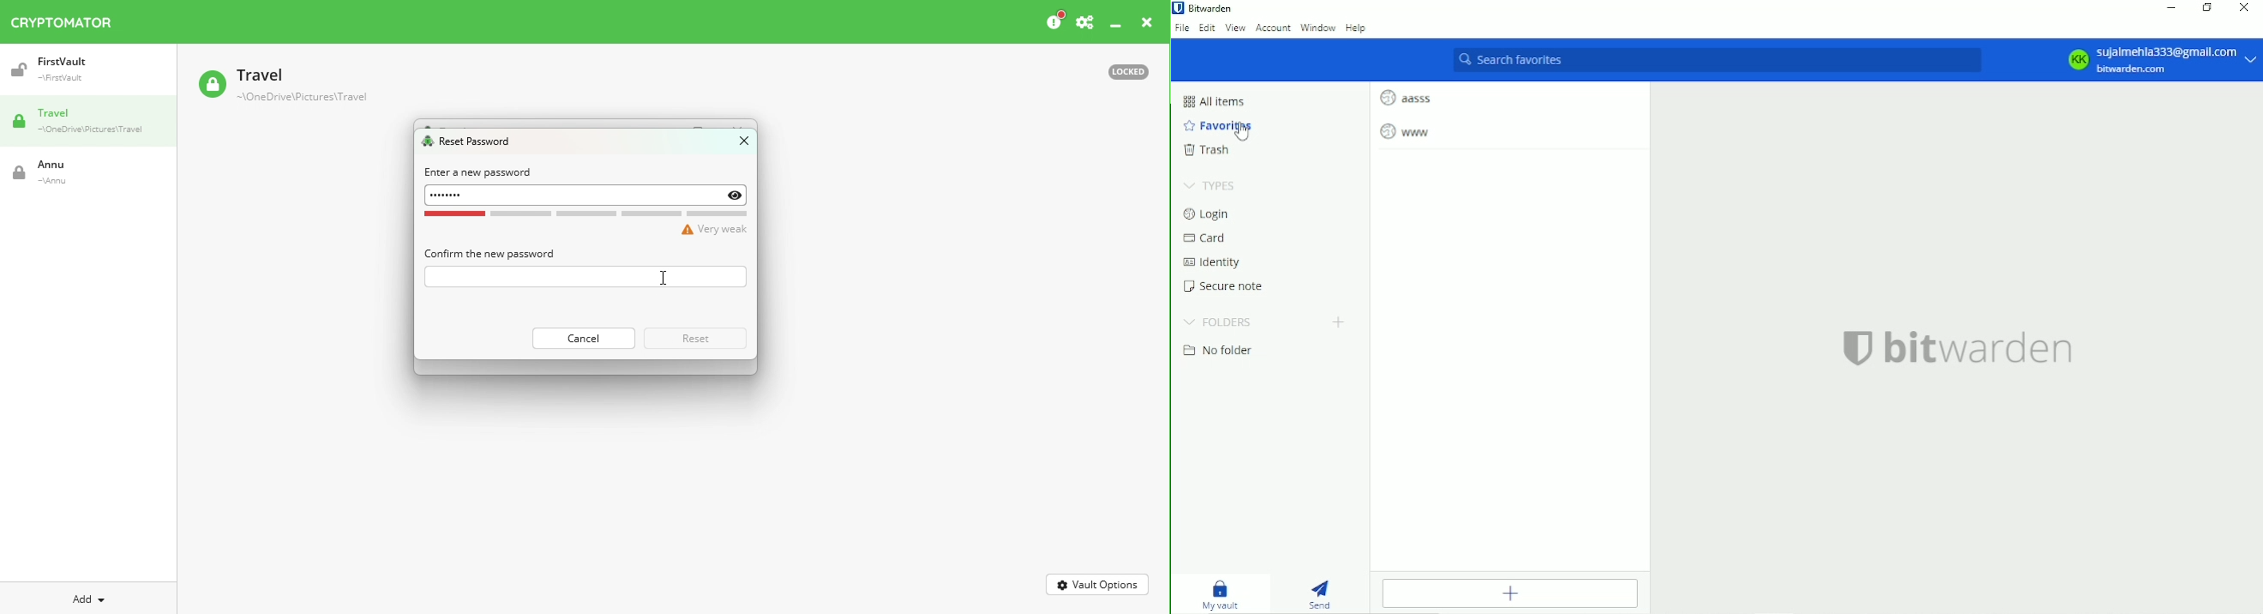 Image resolution: width=2268 pixels, height=616 pixels. Describe the element at coordinates (1242, 129) in the screenshot. I see `Cursor` at that location.